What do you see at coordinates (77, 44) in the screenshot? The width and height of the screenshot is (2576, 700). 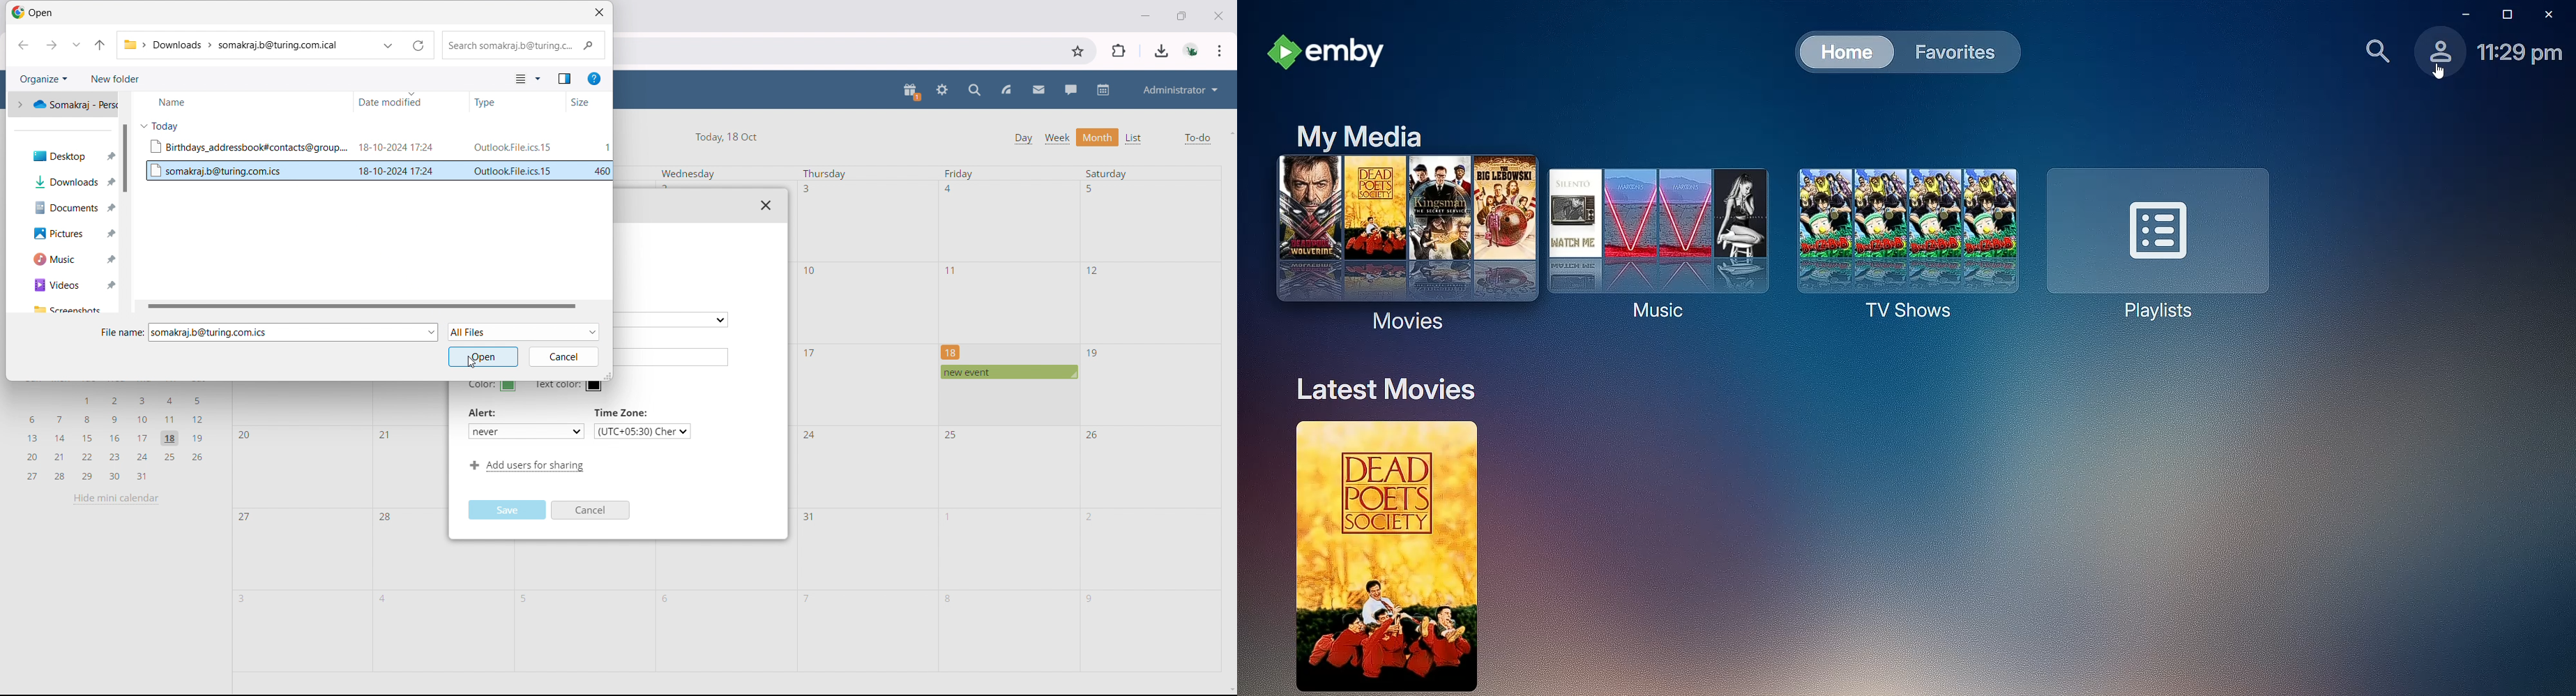 I see `recent location` at bounding box center [77, 44].